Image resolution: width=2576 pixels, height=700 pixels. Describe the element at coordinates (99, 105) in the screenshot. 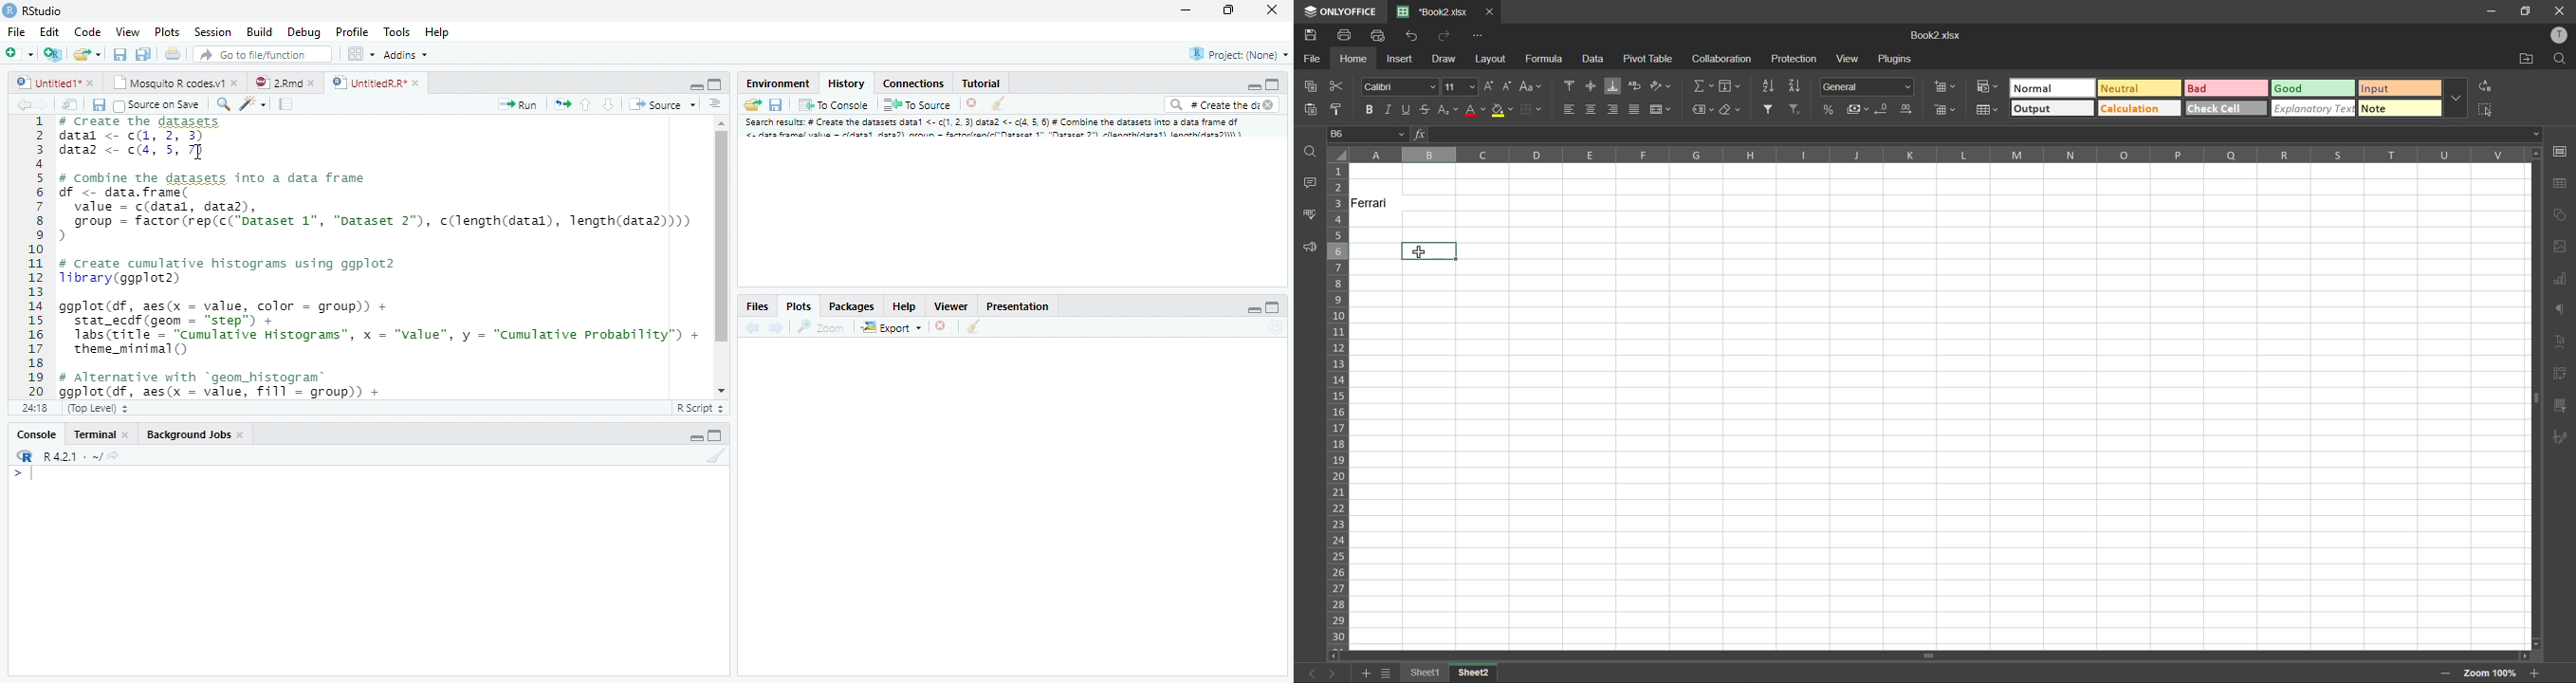

I see `Save` at that location.